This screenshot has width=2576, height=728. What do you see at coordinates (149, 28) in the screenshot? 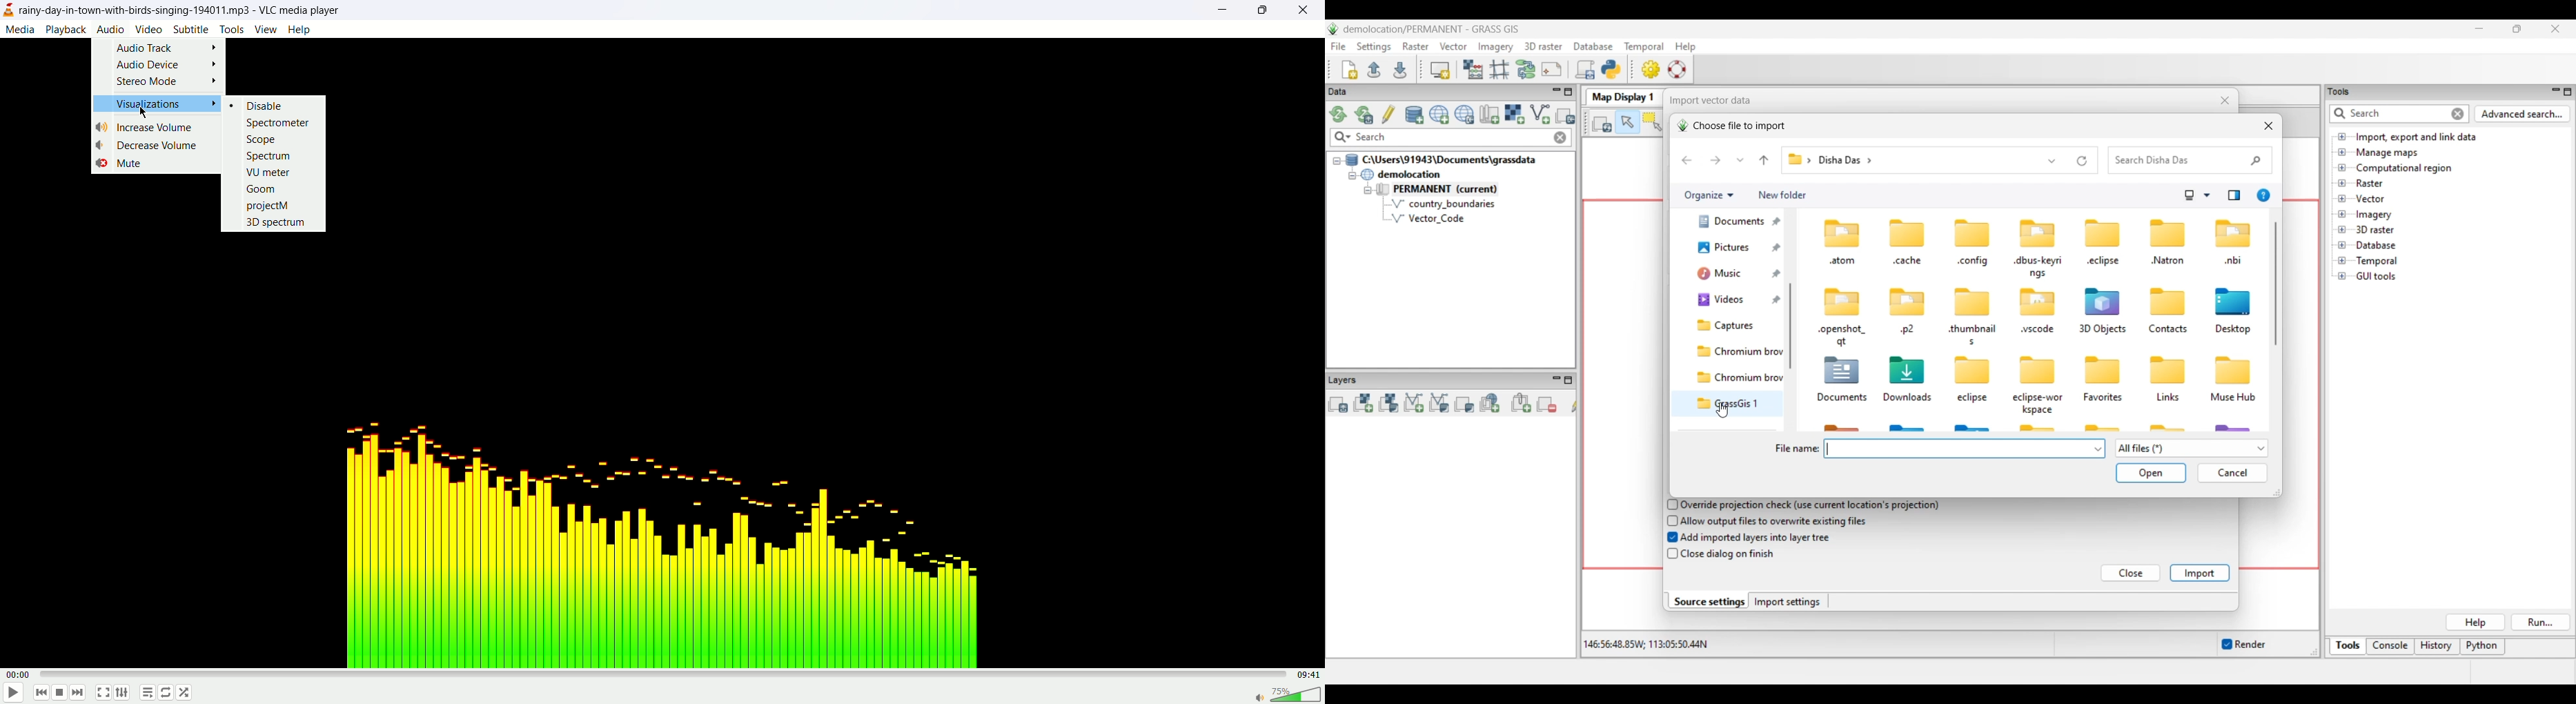
I see `video` at bounding box center [149, 28].